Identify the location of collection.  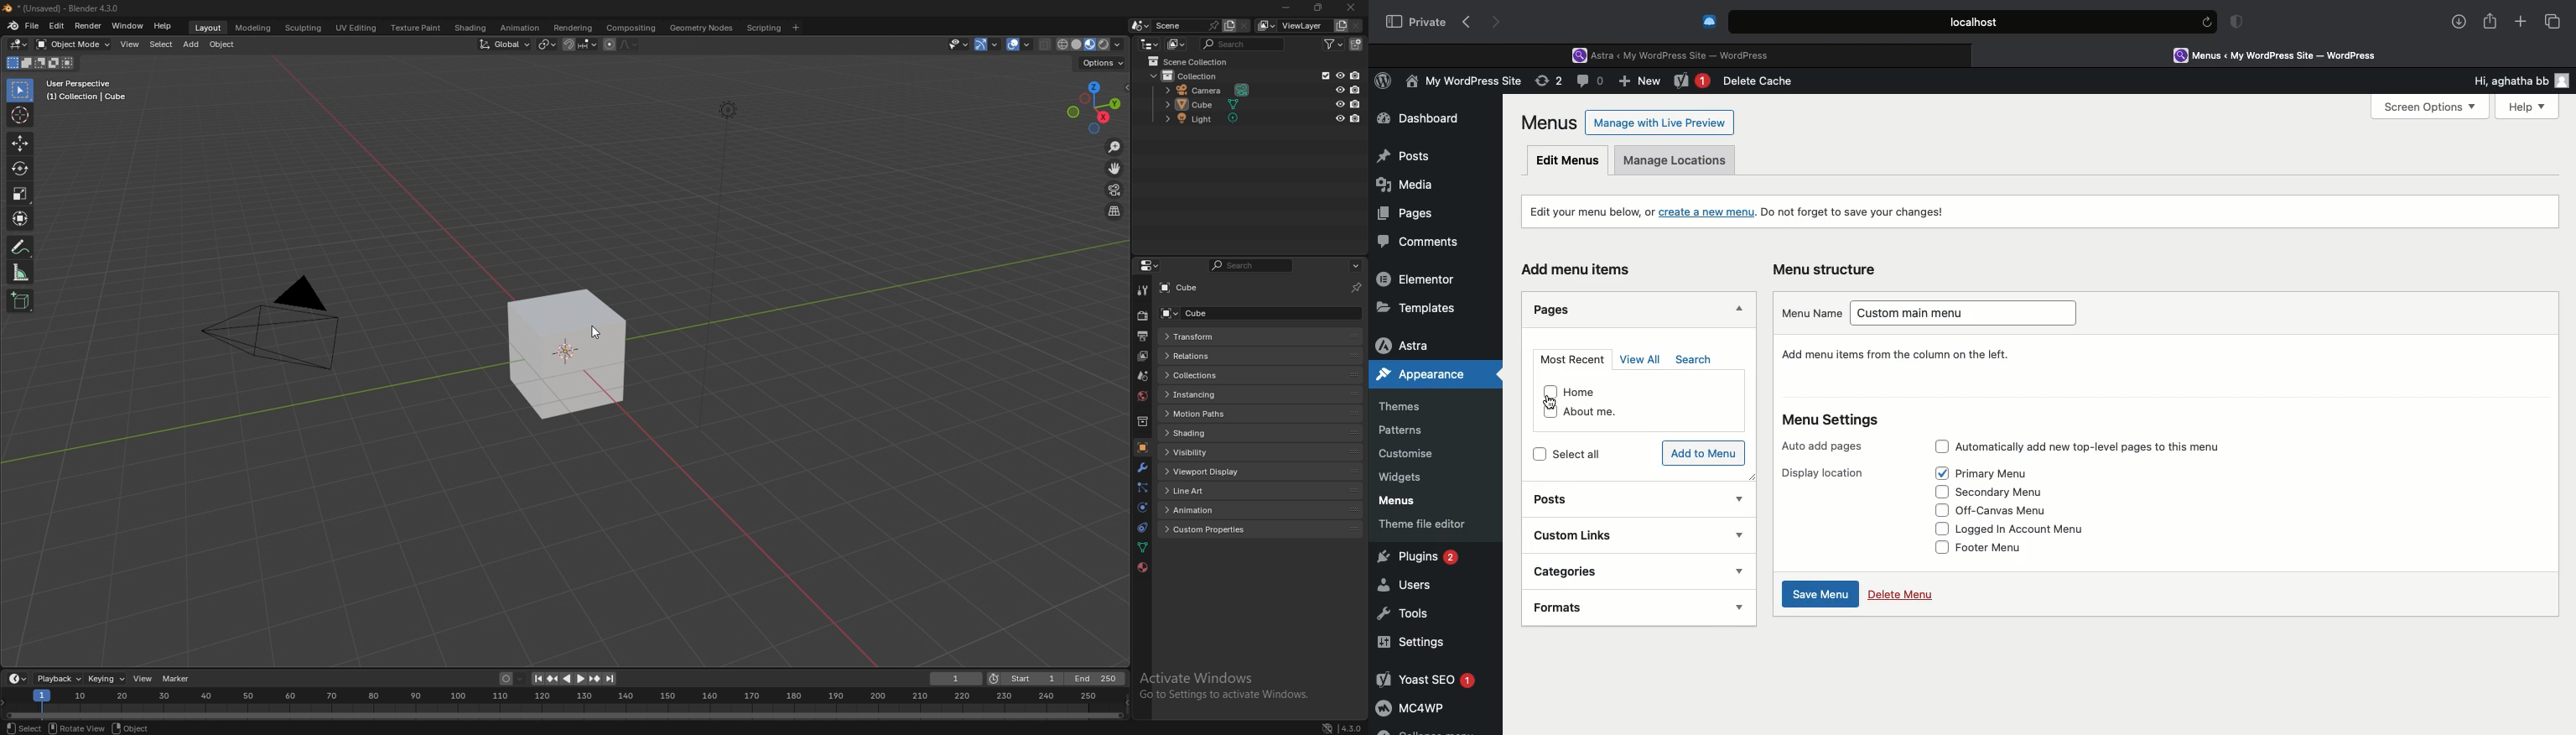
(1186, 76).